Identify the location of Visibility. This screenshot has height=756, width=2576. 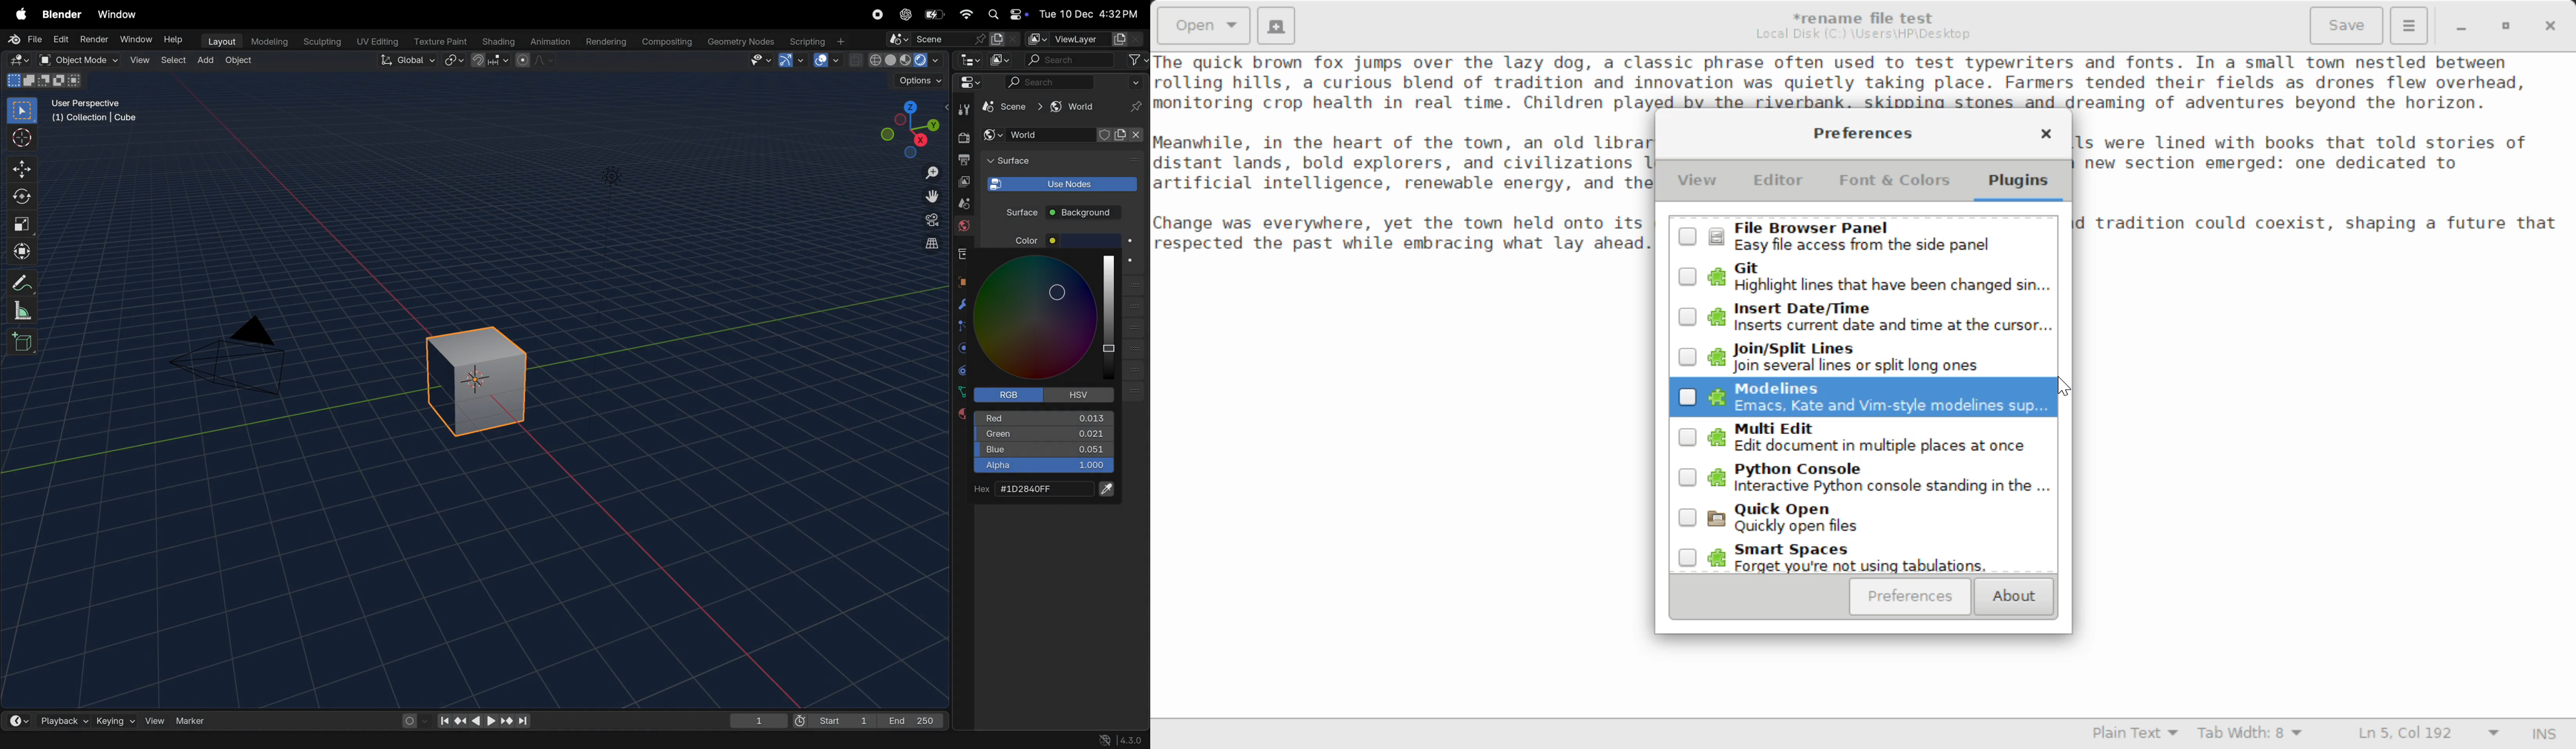
(761, 60).